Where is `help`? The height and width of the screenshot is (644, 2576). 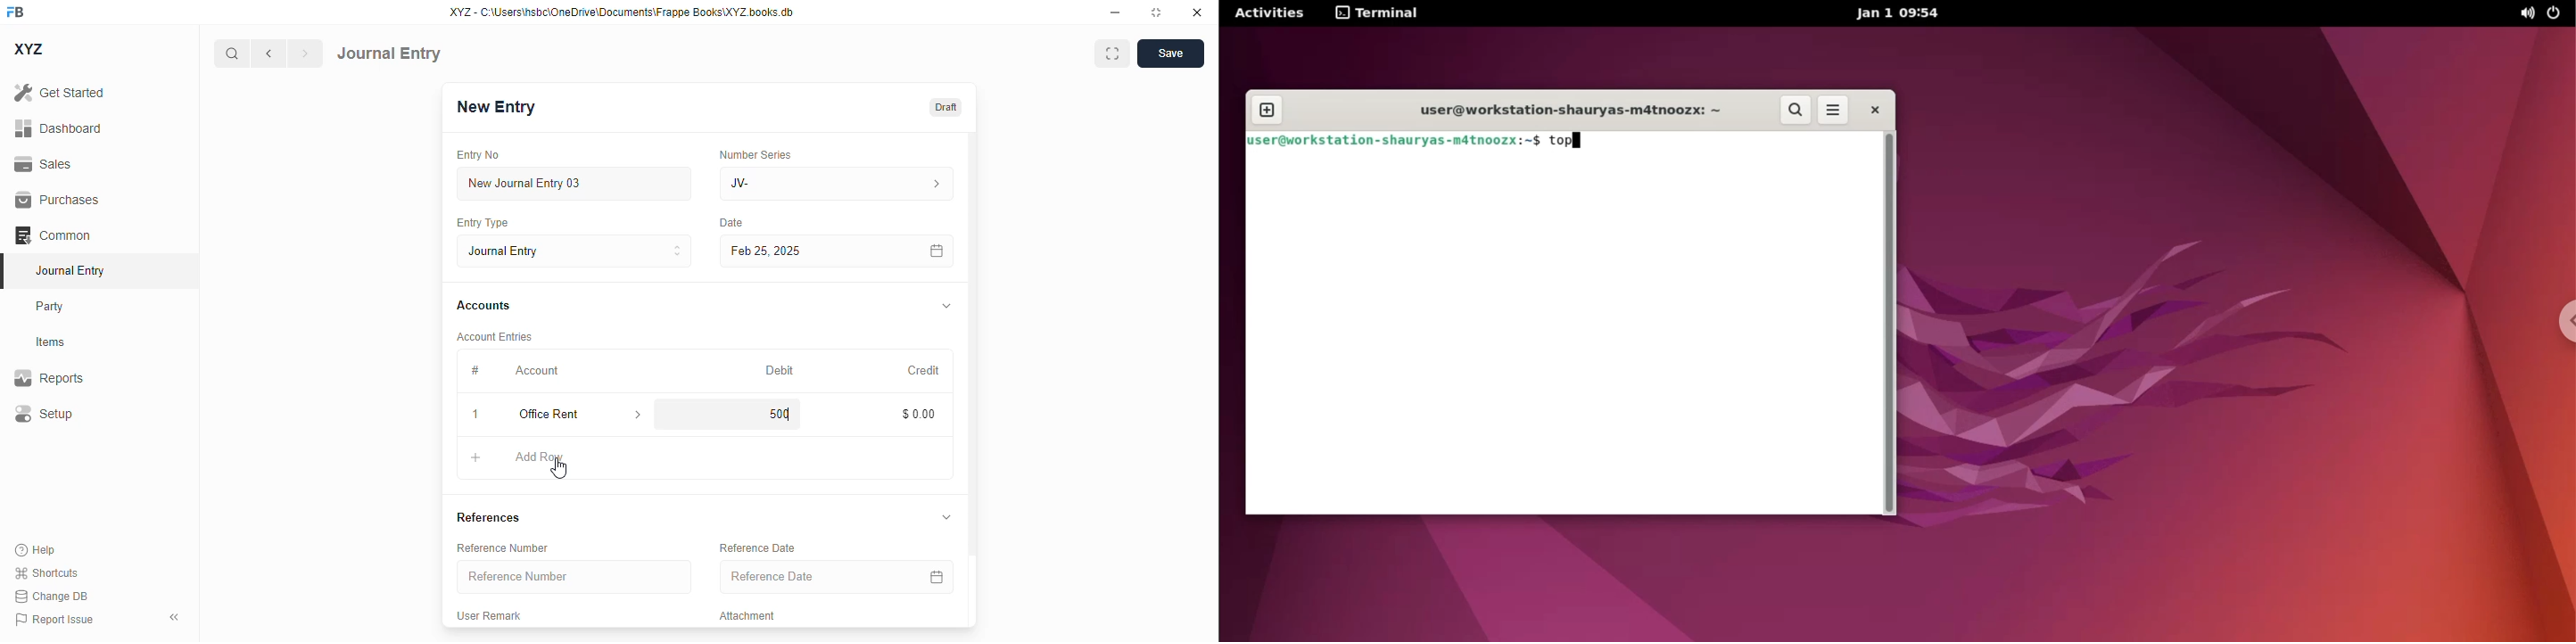
help is located at coordinates (36, 550).